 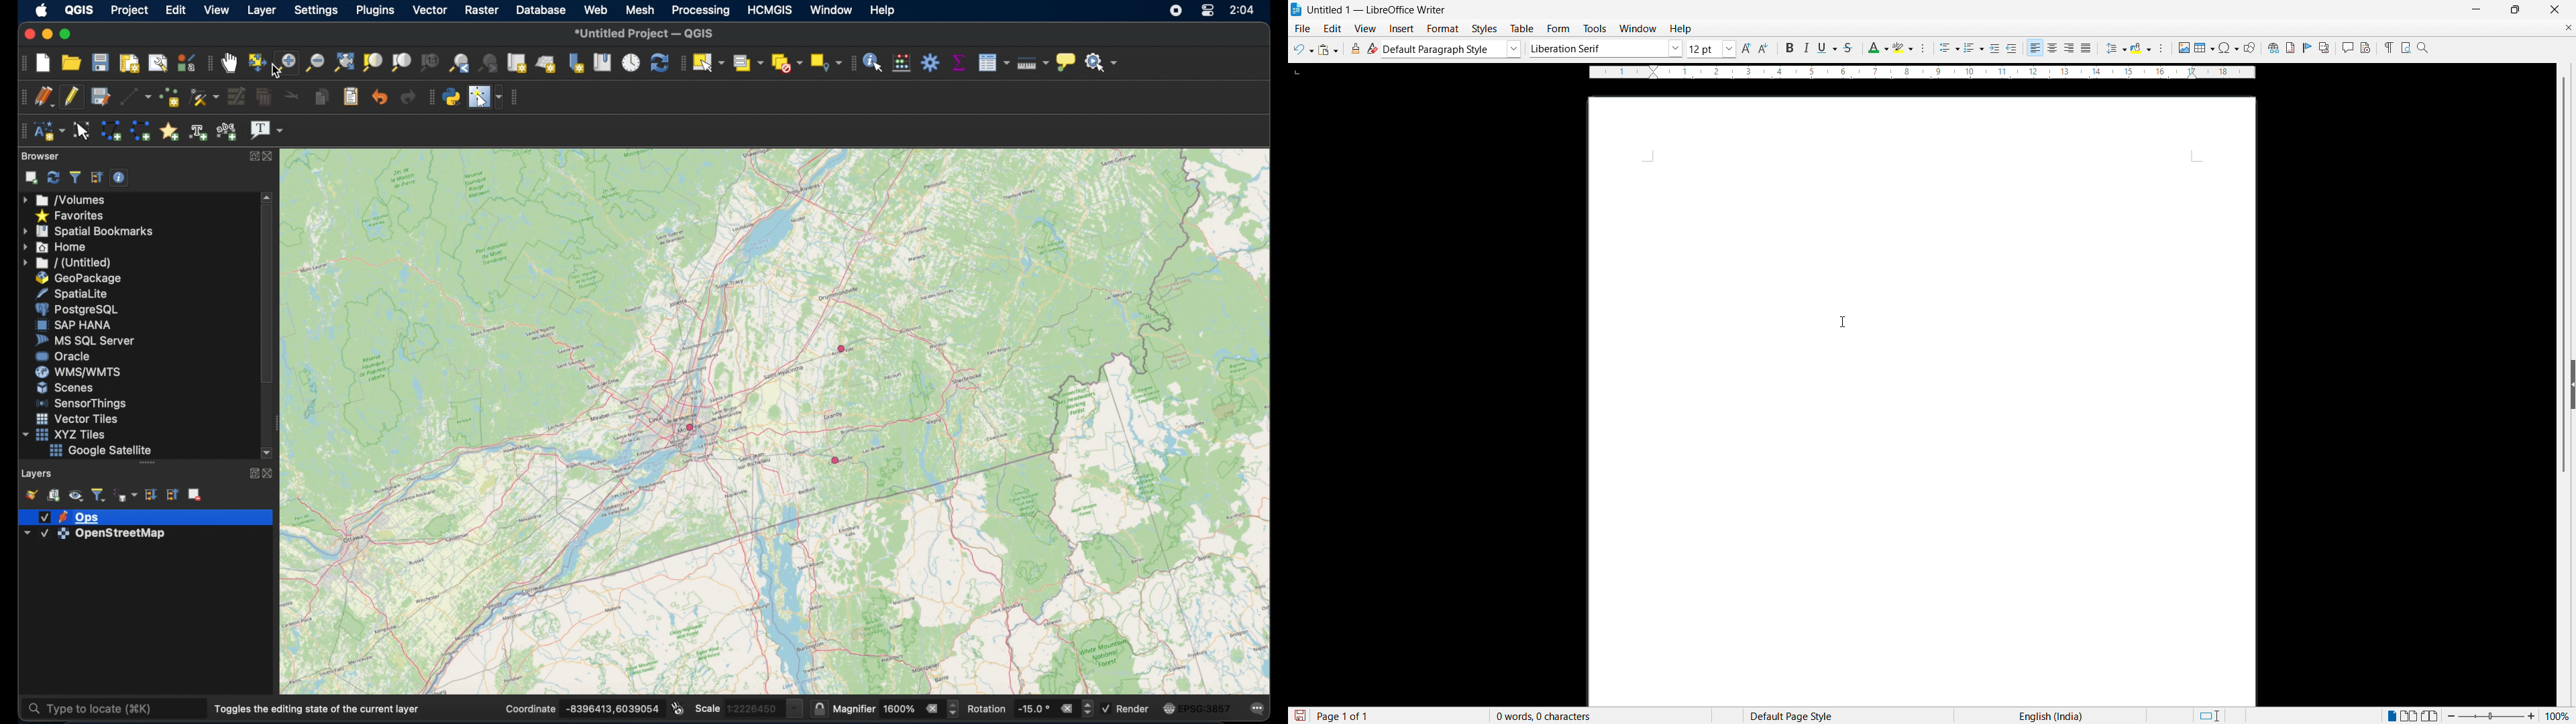 I want to click on Language , so click(x=2051, y=715).